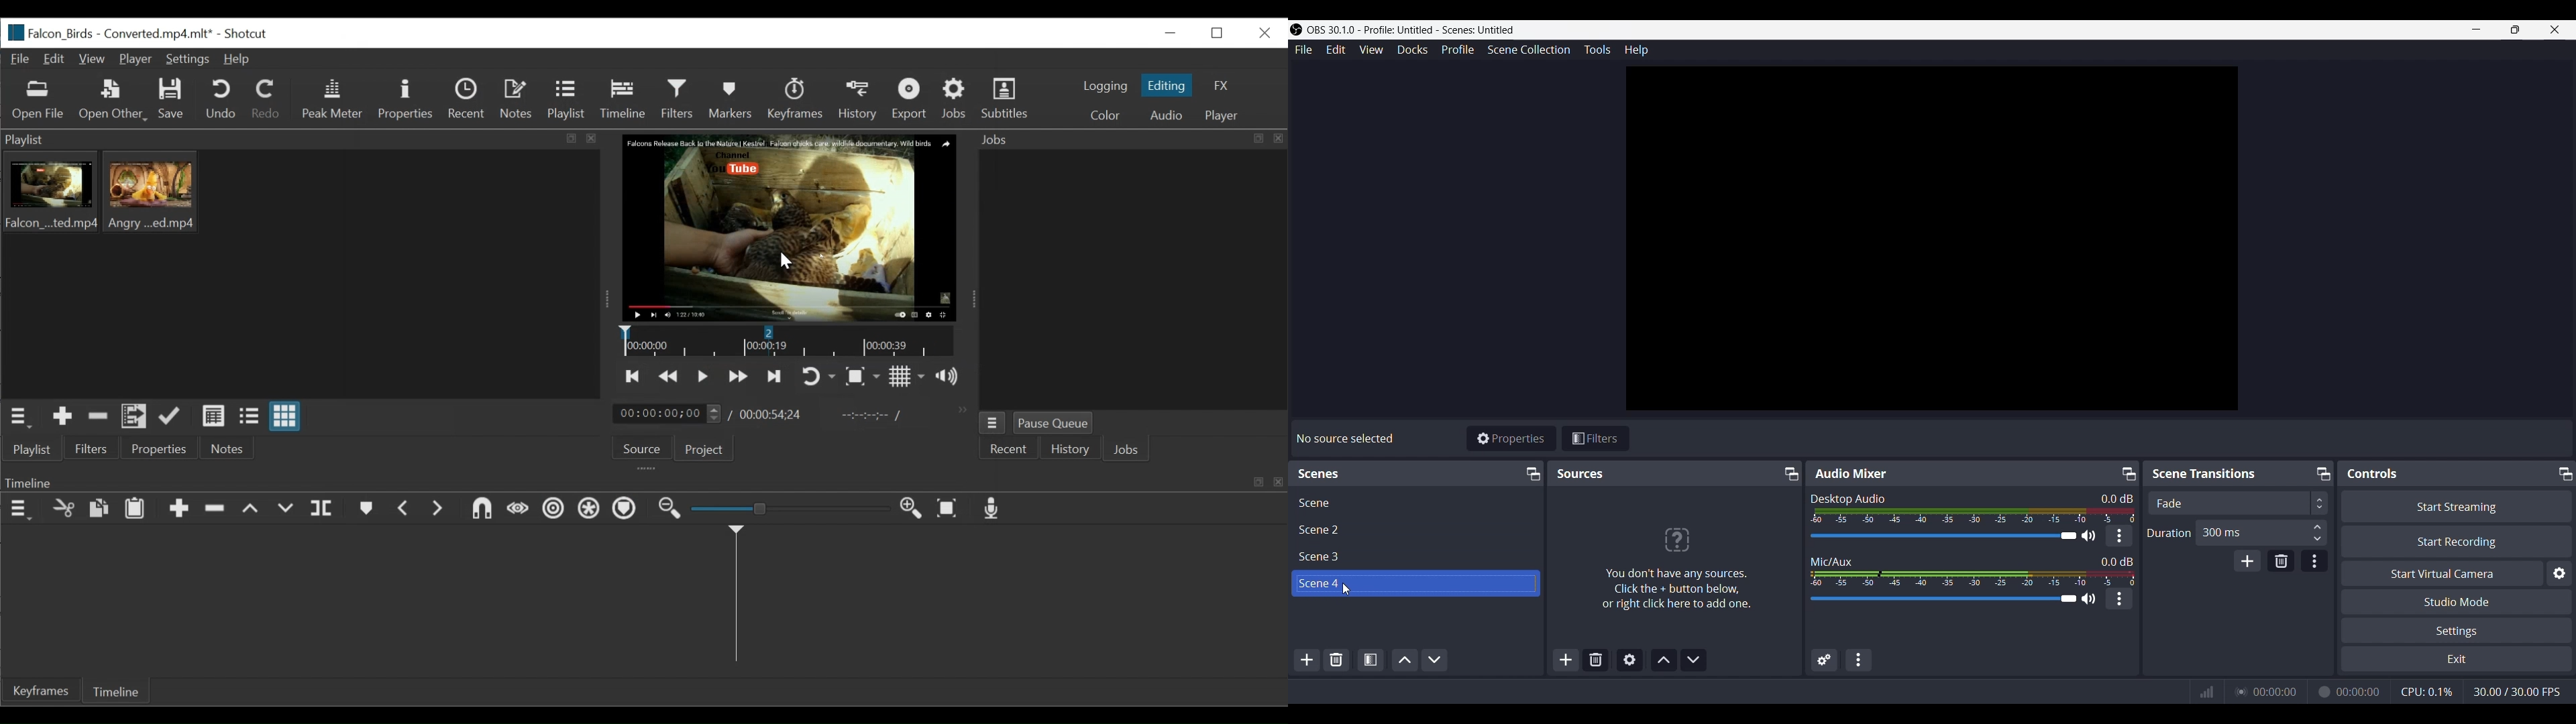 This screenshot has width=2576, height=728. I want to click on Speaker Icon, so click(2089, 536).